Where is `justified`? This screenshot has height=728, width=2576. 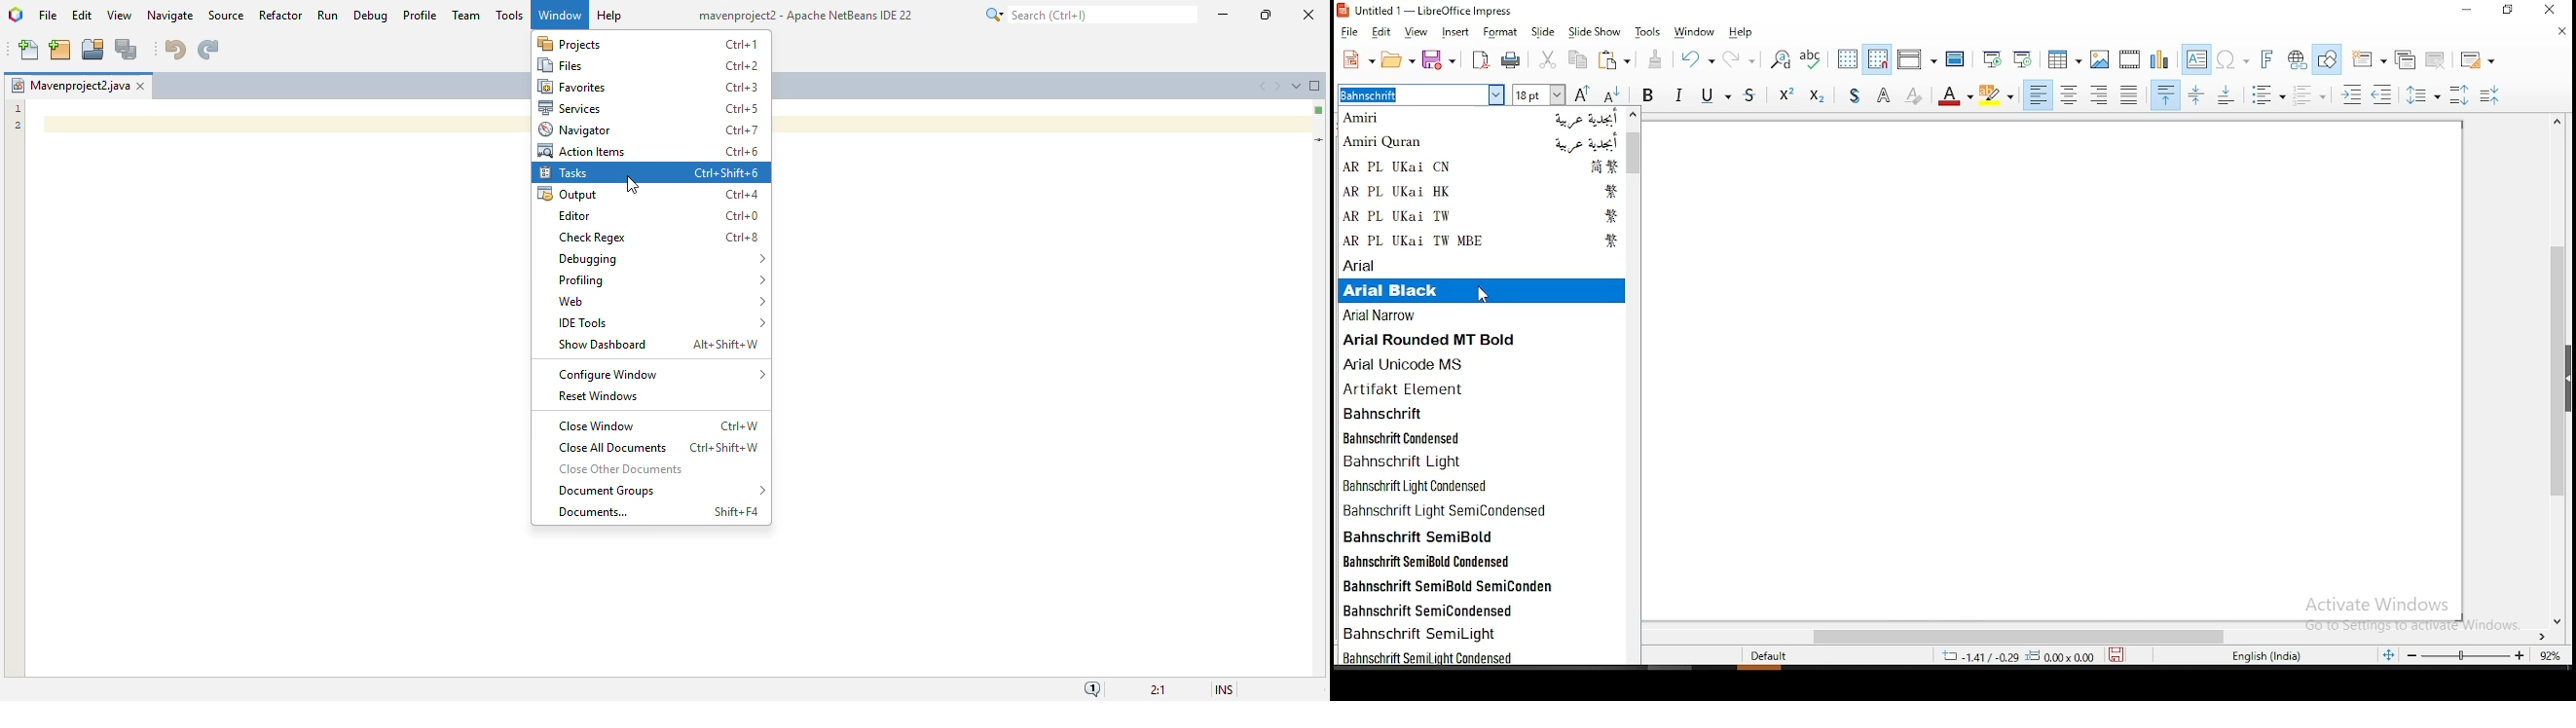
justified is located at coordinates (2127, 94).